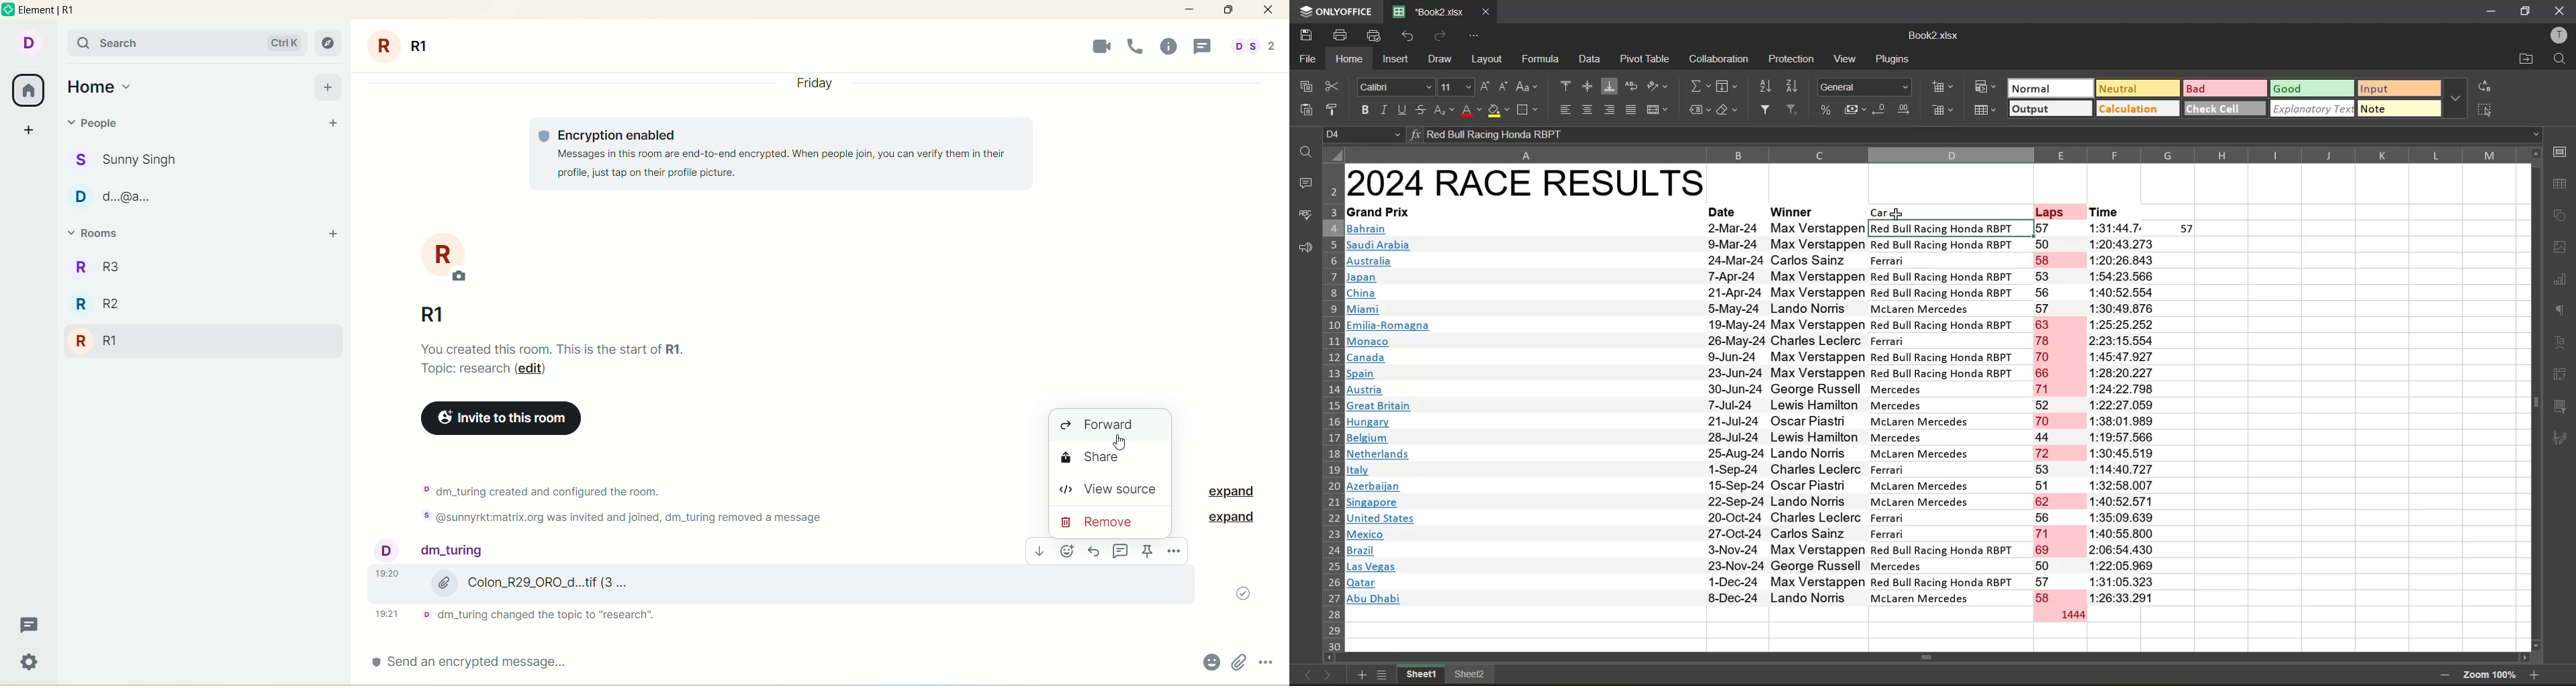 The image size is (2576, 700). Describe the element at coordinates (1329, 675) in the screenshot. I see `next` at that location.